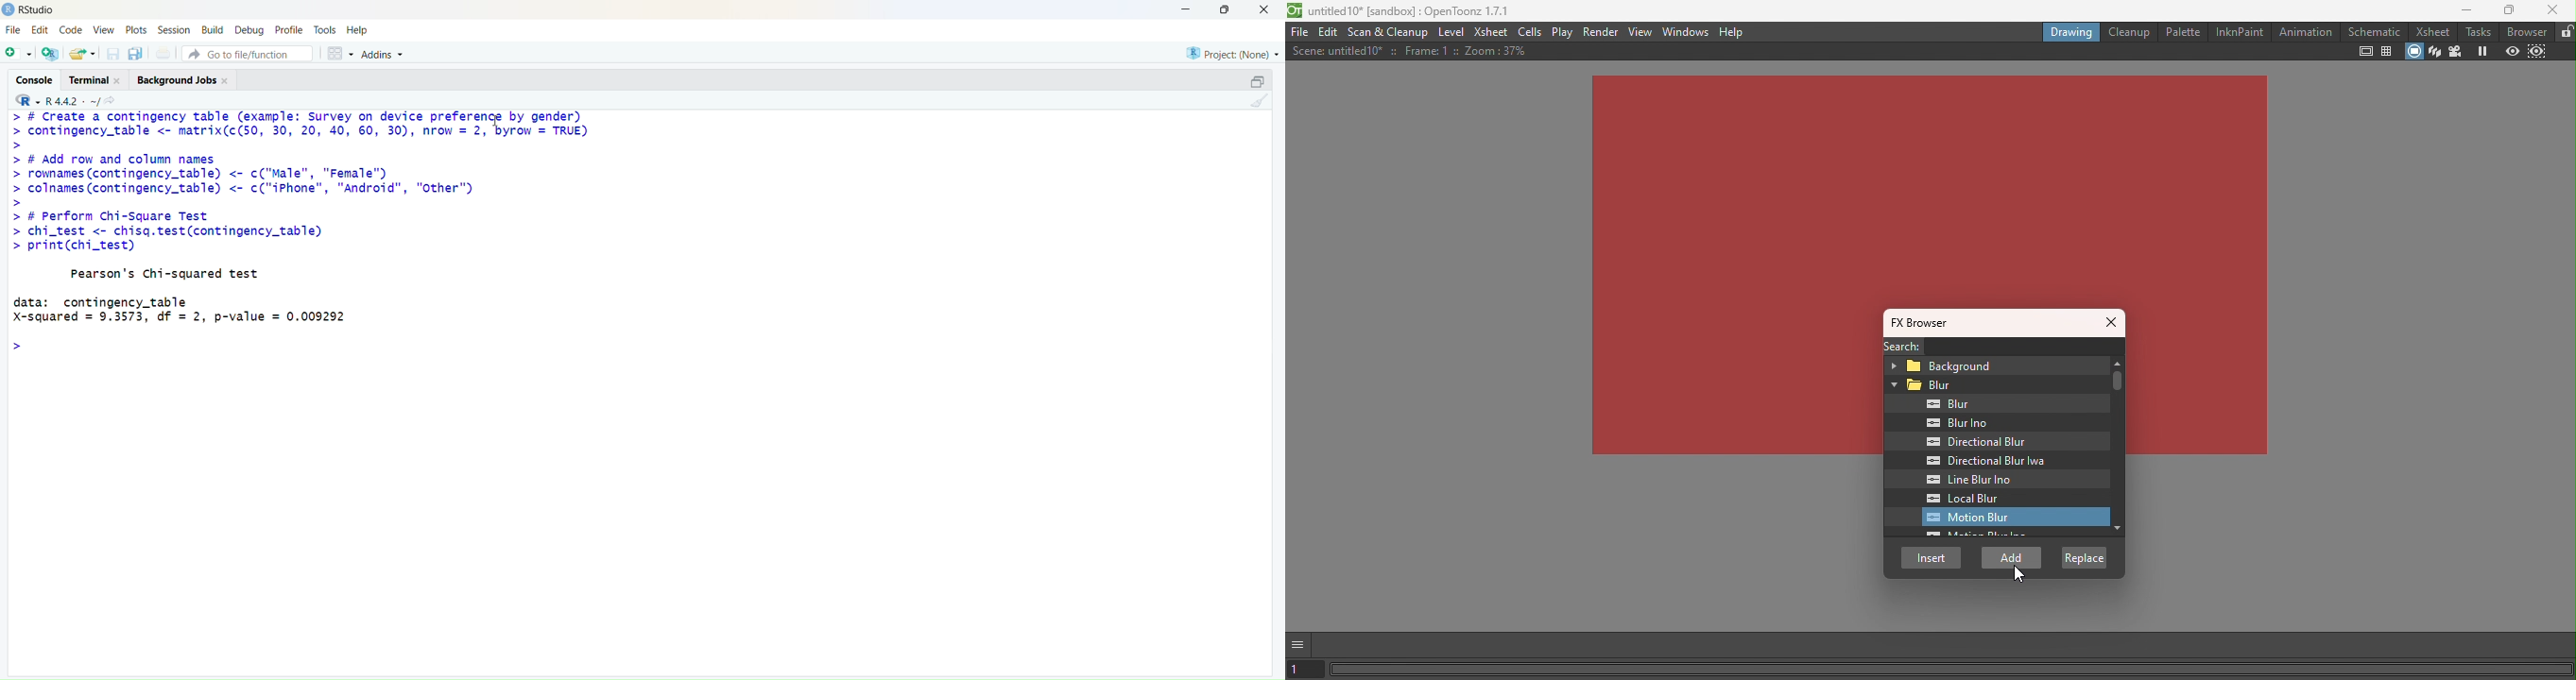 This screenshot has height=700, width=2576. What do you see at coordinates (71, 29) in the screenshot?
I see `Code` at bounding box center [71, 29].